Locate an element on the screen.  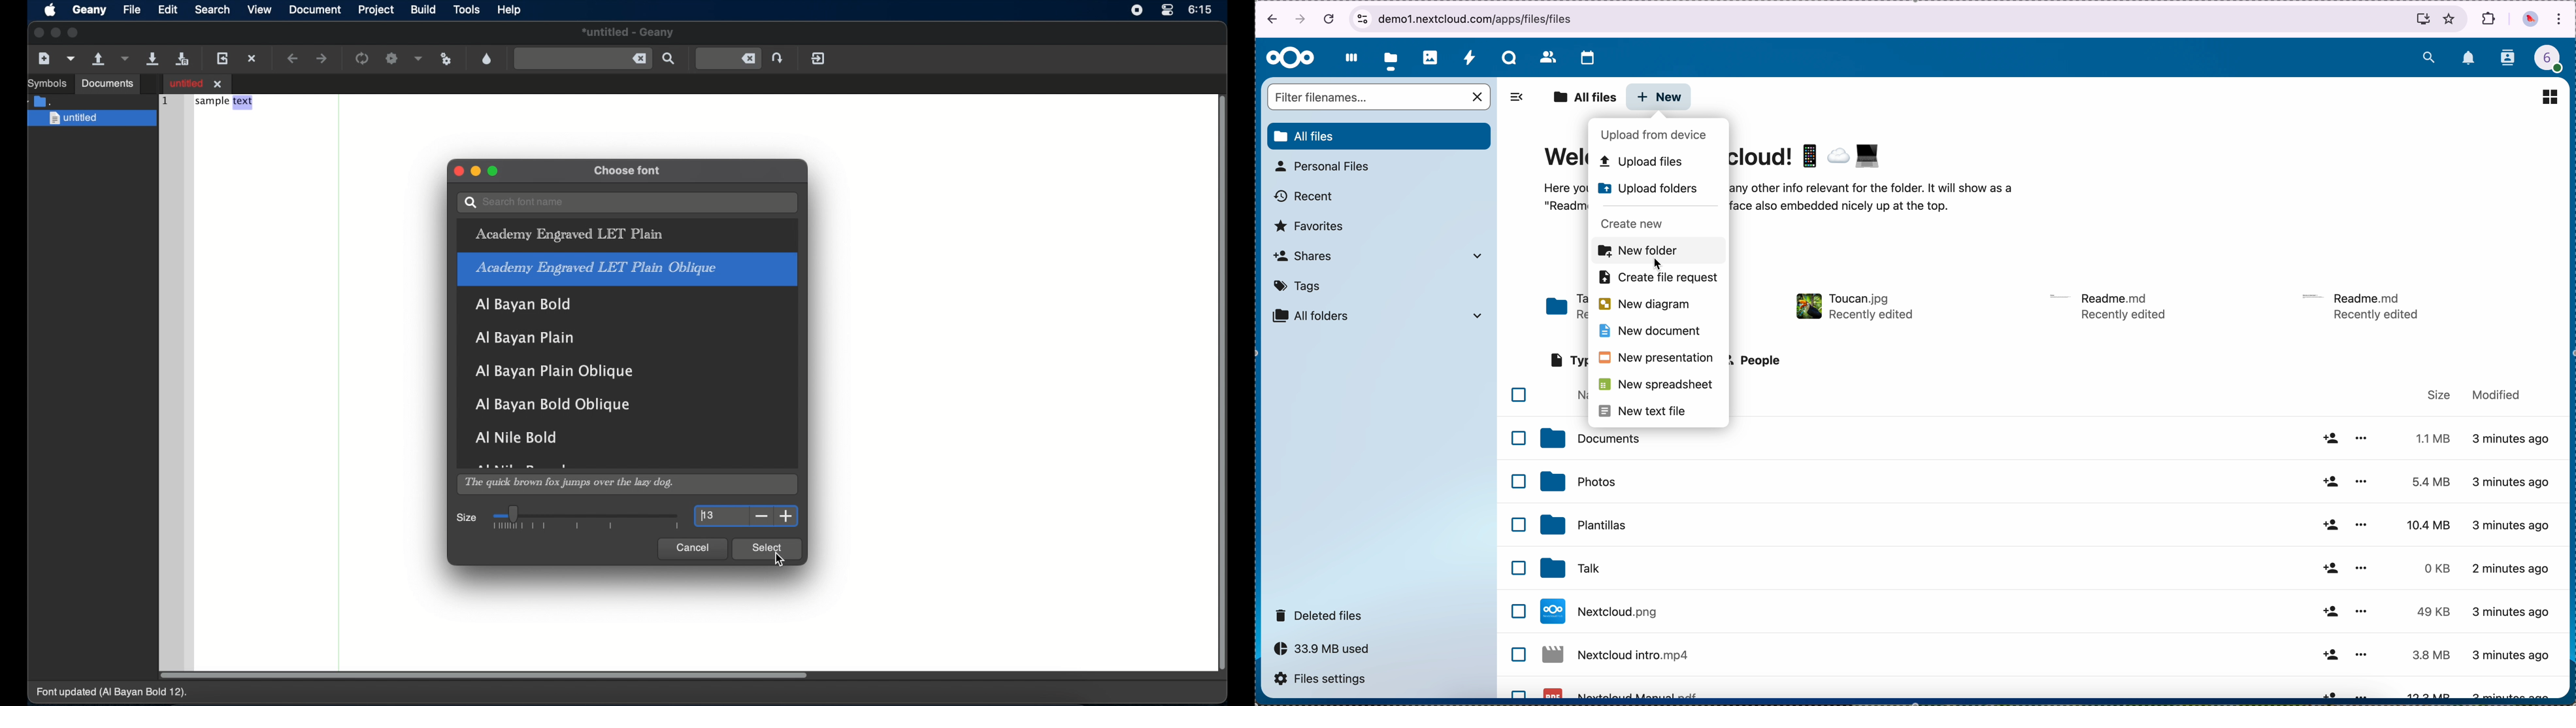
Welcome to Nextcloud is located at coordinates (1563, 161).